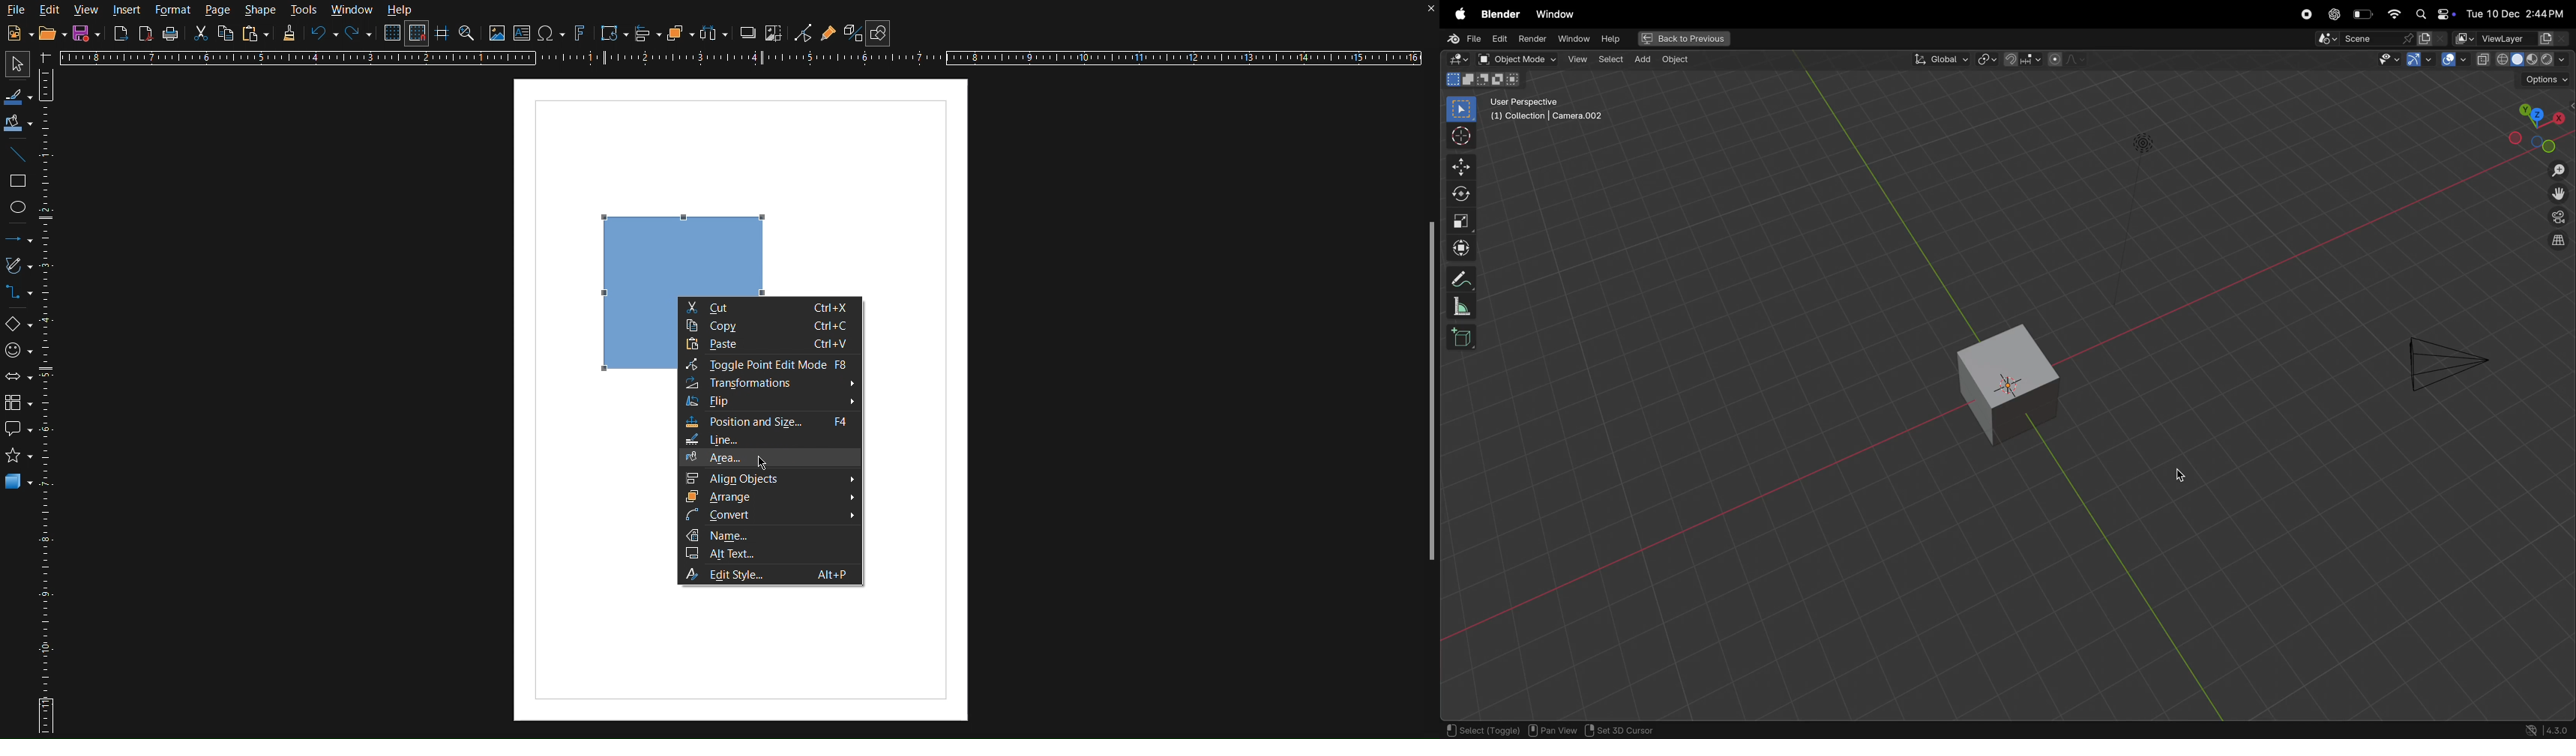  Describe the element at coordinates (18, 156) in the screenshot. I see `Line` at that location.